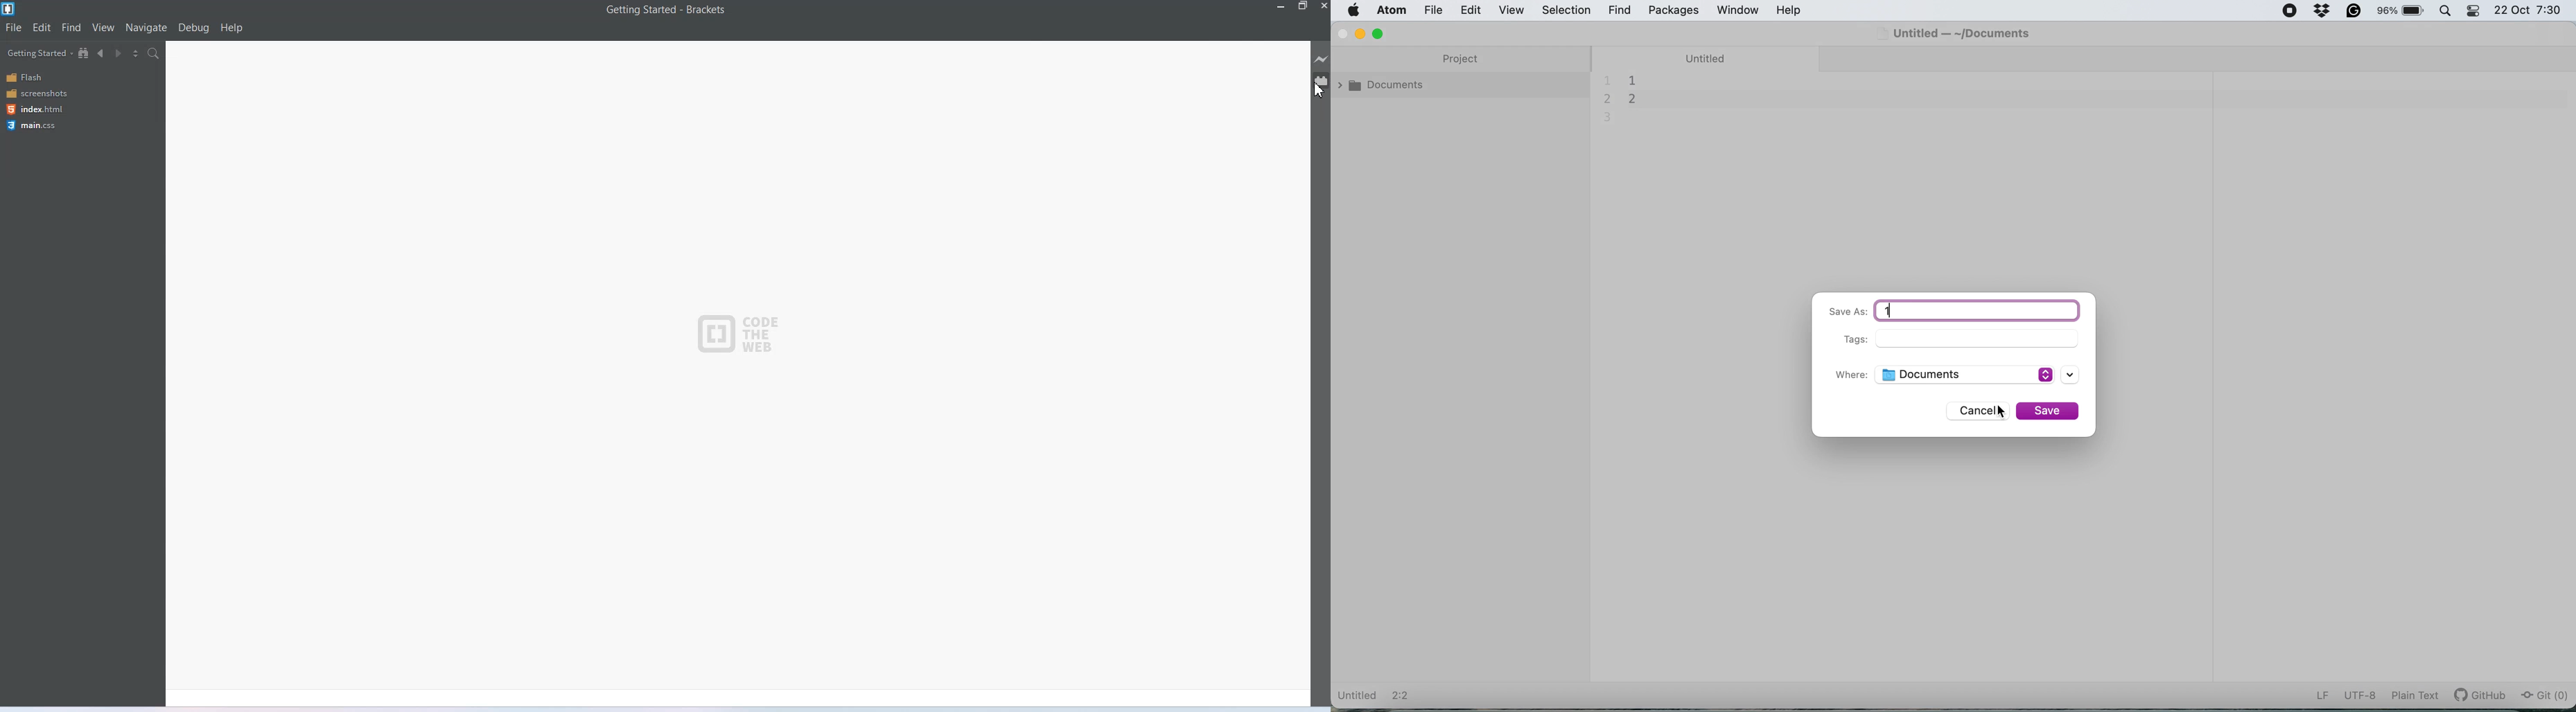 This screenshot has height=728, width=2576. I want to click on save, so click(2050, 411).